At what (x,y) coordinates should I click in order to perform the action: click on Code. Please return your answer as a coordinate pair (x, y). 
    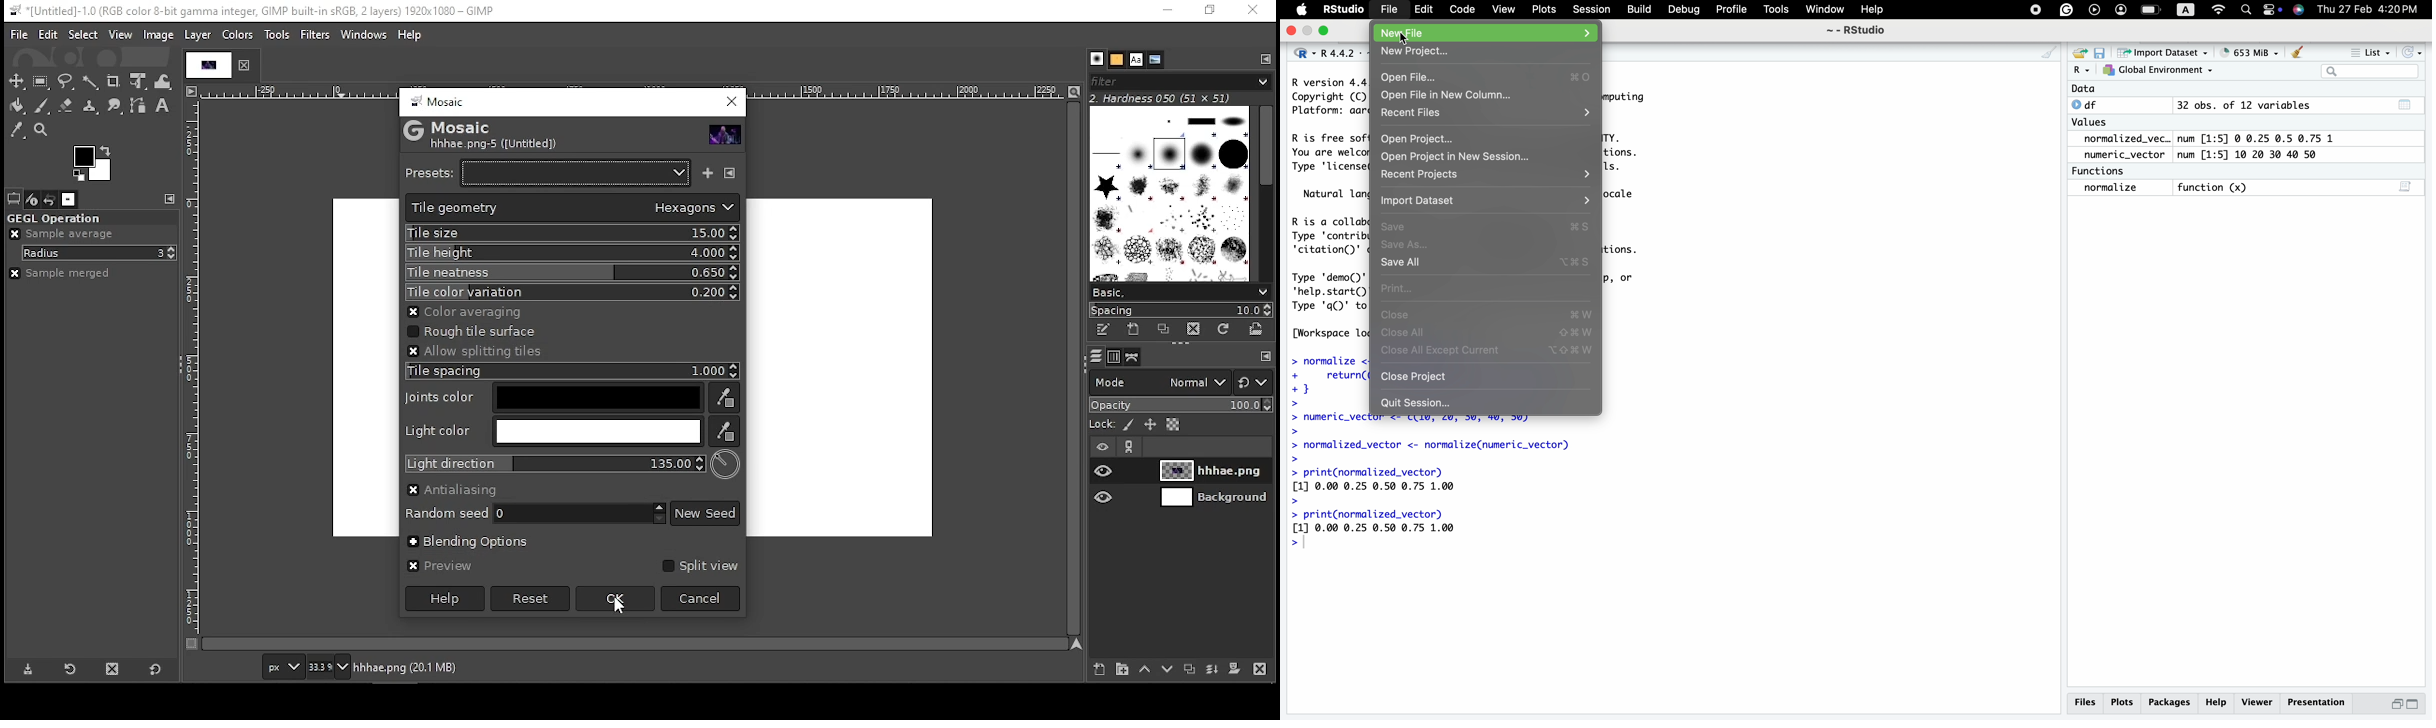
    Looking at the image, I should click on (1461, 10).